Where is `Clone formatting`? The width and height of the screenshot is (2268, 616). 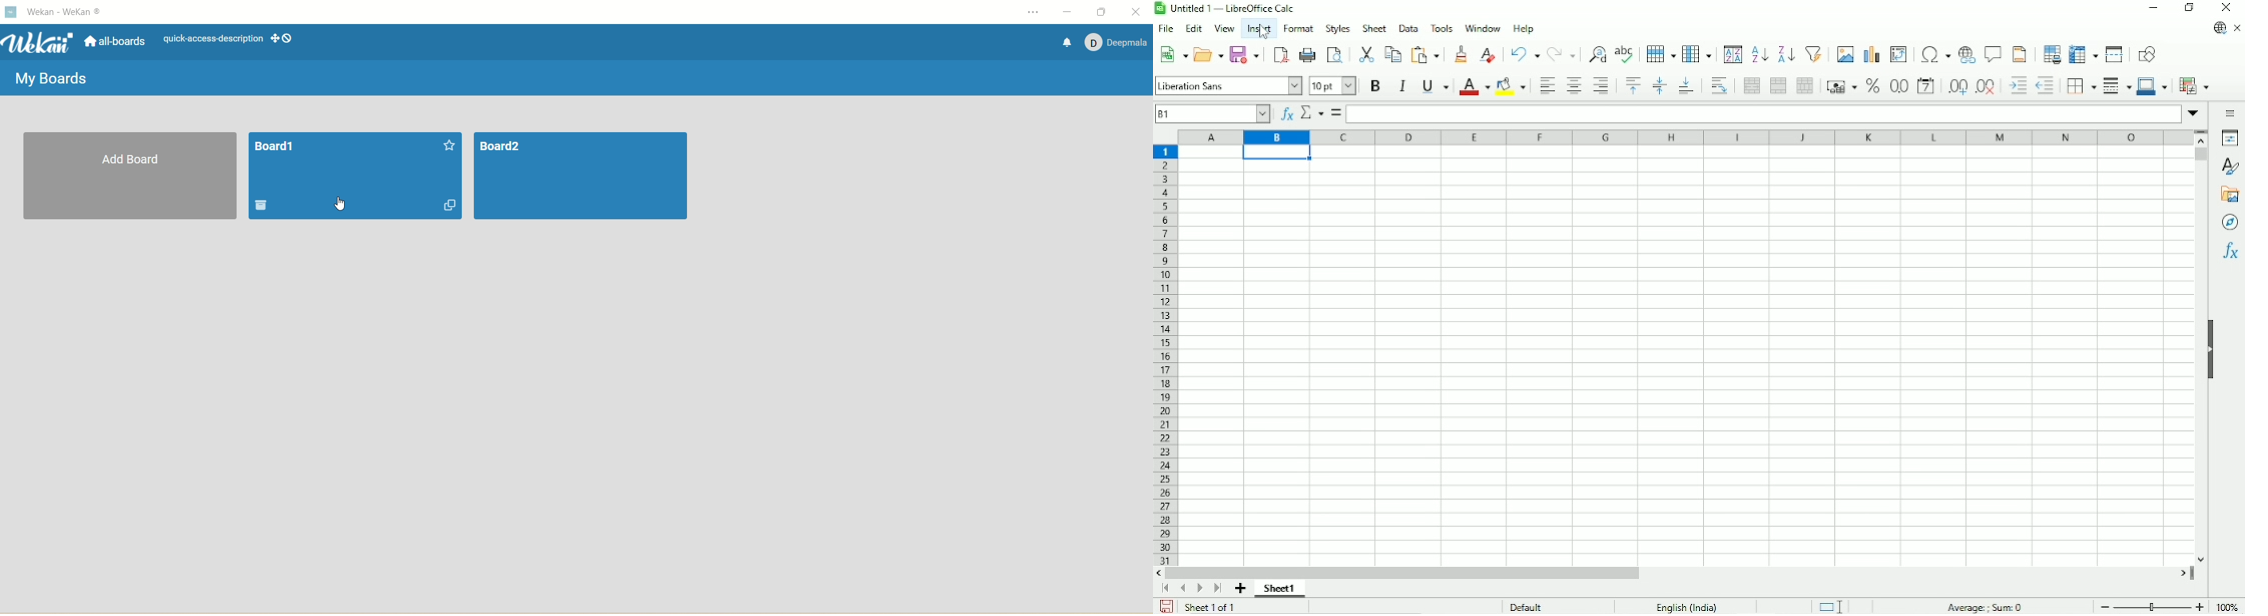 Clone formatting is located at coordinates (1459, 53).